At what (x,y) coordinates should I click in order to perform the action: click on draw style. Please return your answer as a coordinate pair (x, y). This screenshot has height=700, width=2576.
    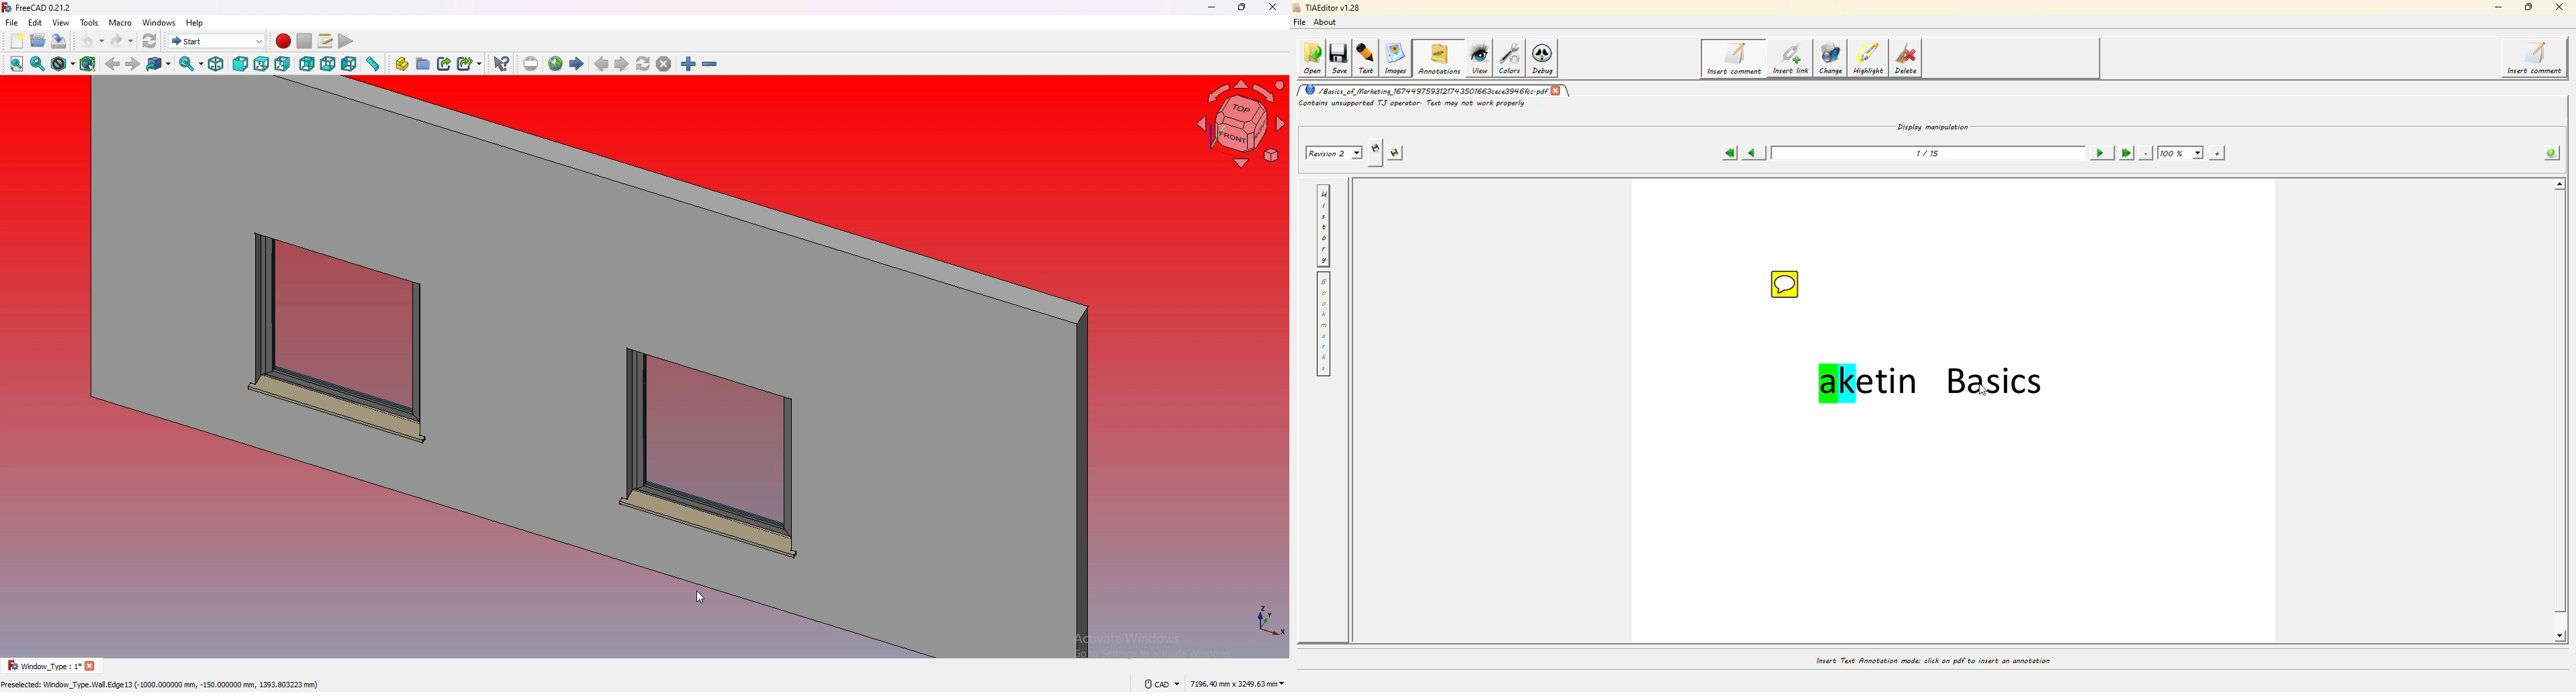
    Looking at the image, I should click on (63, 64).